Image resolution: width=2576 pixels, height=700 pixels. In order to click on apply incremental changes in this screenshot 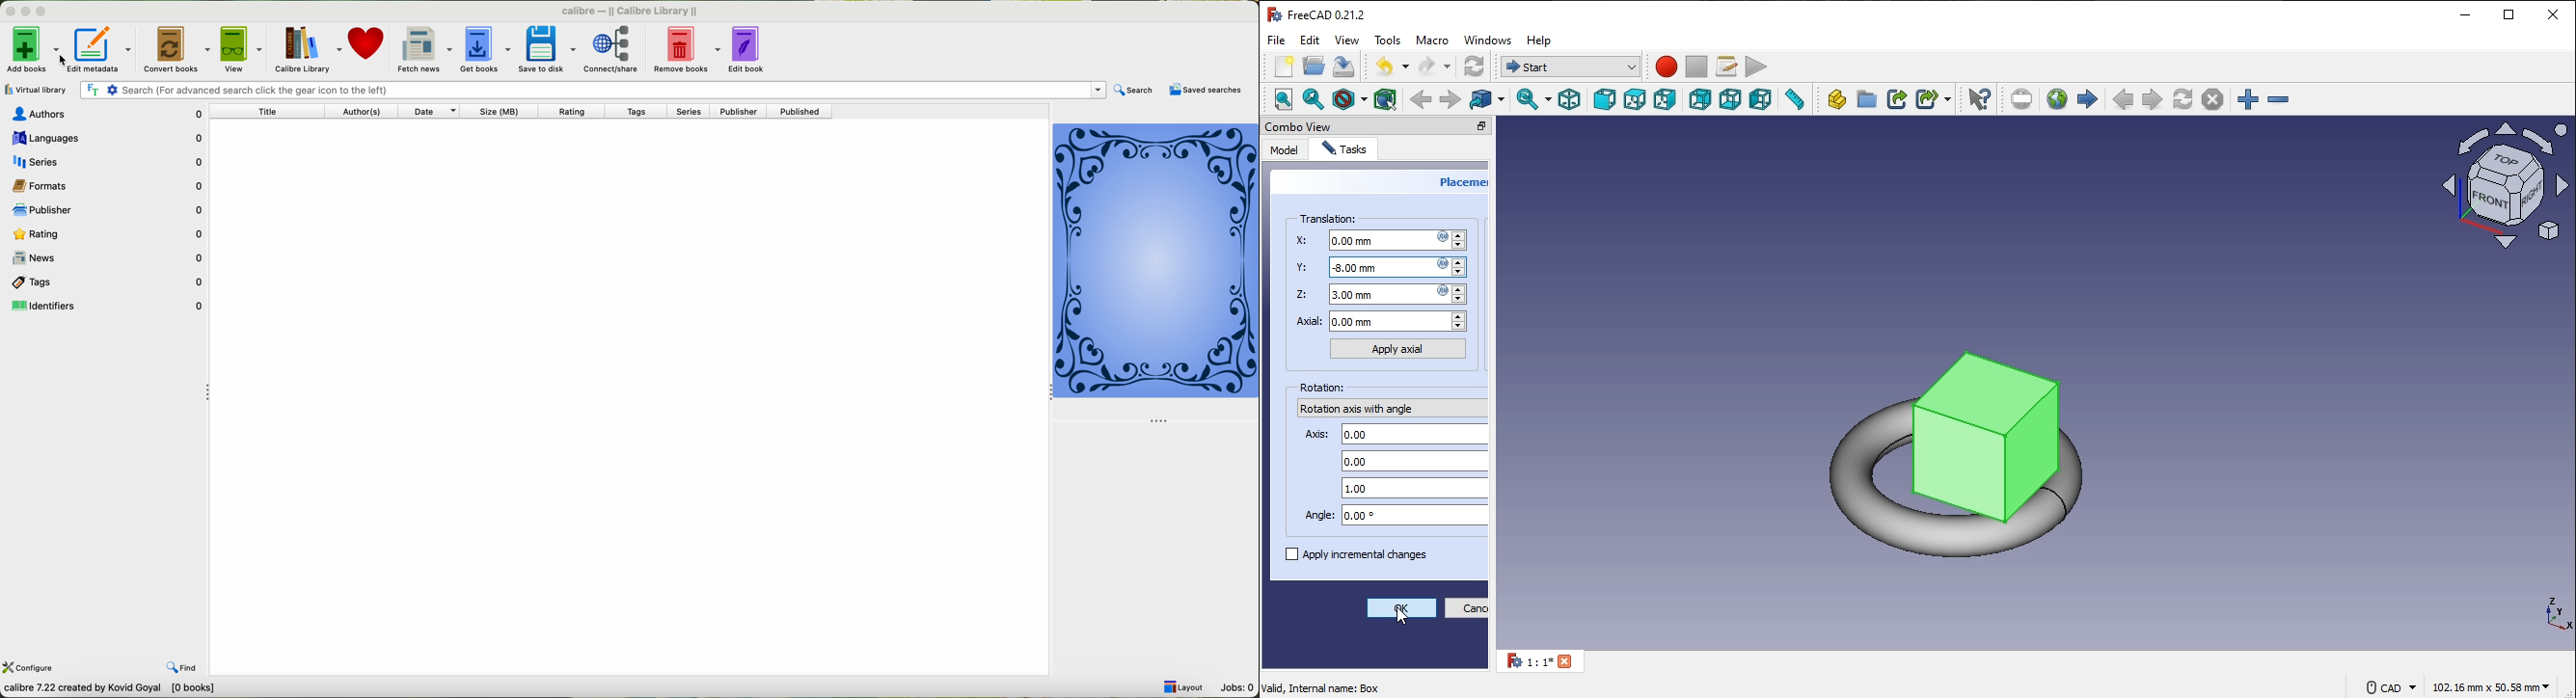, I will do `click(1357, 555)`.